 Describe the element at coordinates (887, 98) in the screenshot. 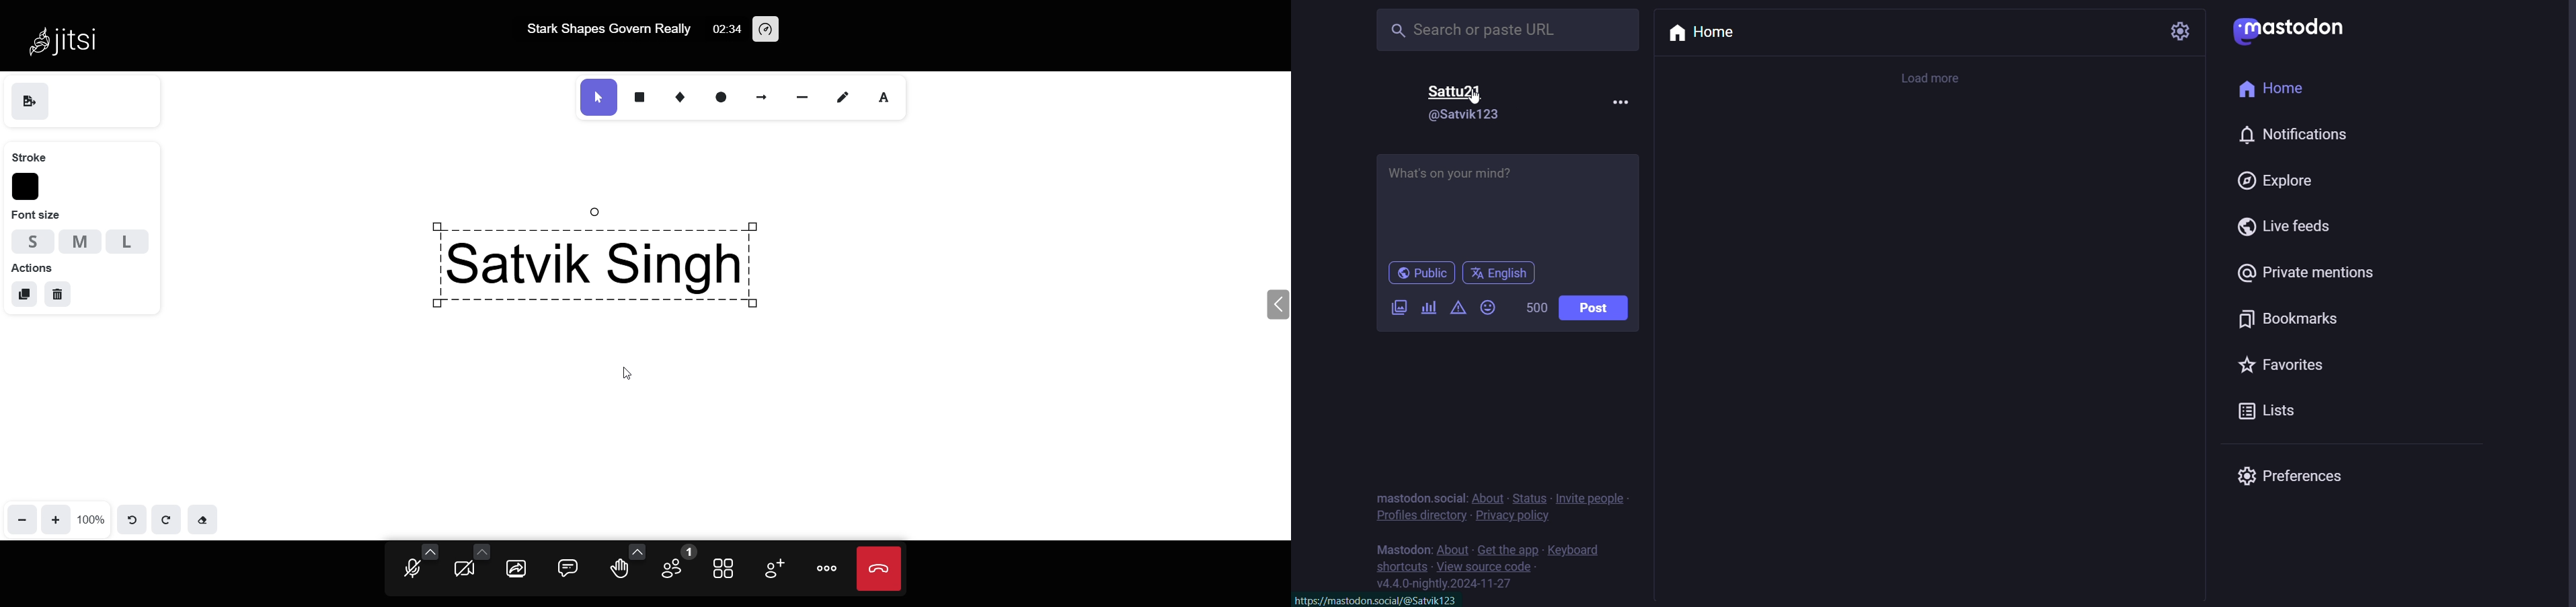

I see `text` at that location.